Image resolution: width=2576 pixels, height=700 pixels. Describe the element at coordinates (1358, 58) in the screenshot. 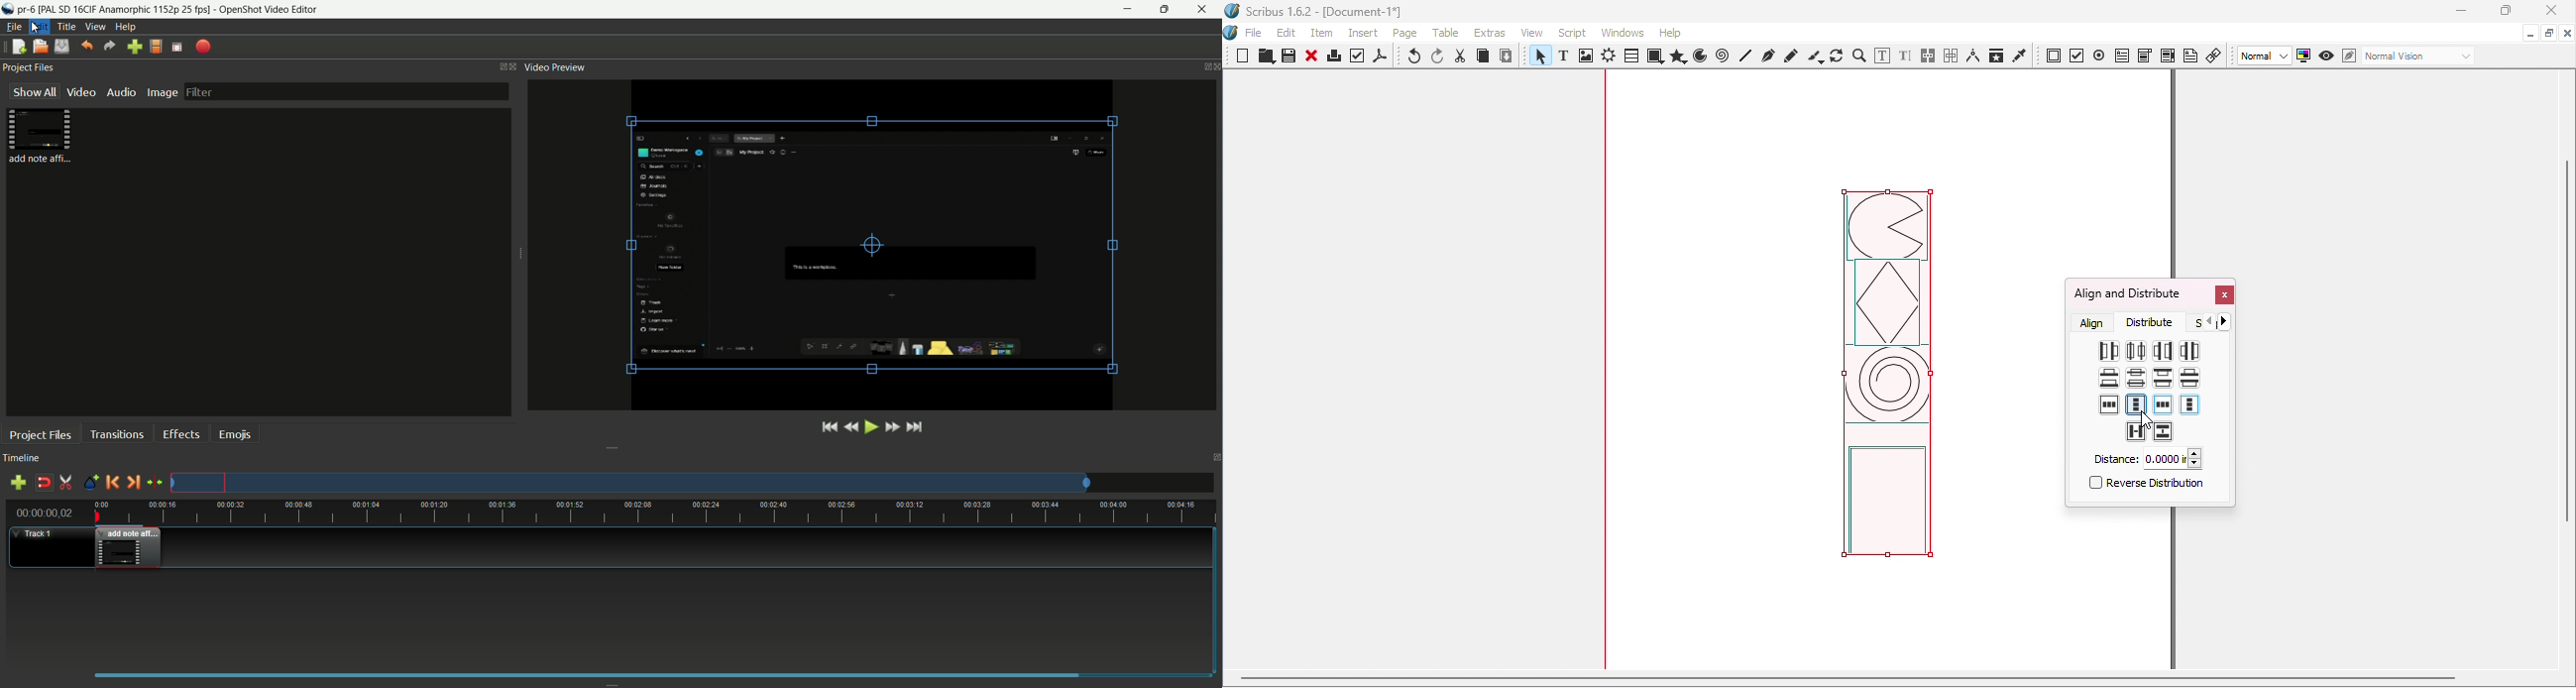

I see `Preflight verifier` at that location.